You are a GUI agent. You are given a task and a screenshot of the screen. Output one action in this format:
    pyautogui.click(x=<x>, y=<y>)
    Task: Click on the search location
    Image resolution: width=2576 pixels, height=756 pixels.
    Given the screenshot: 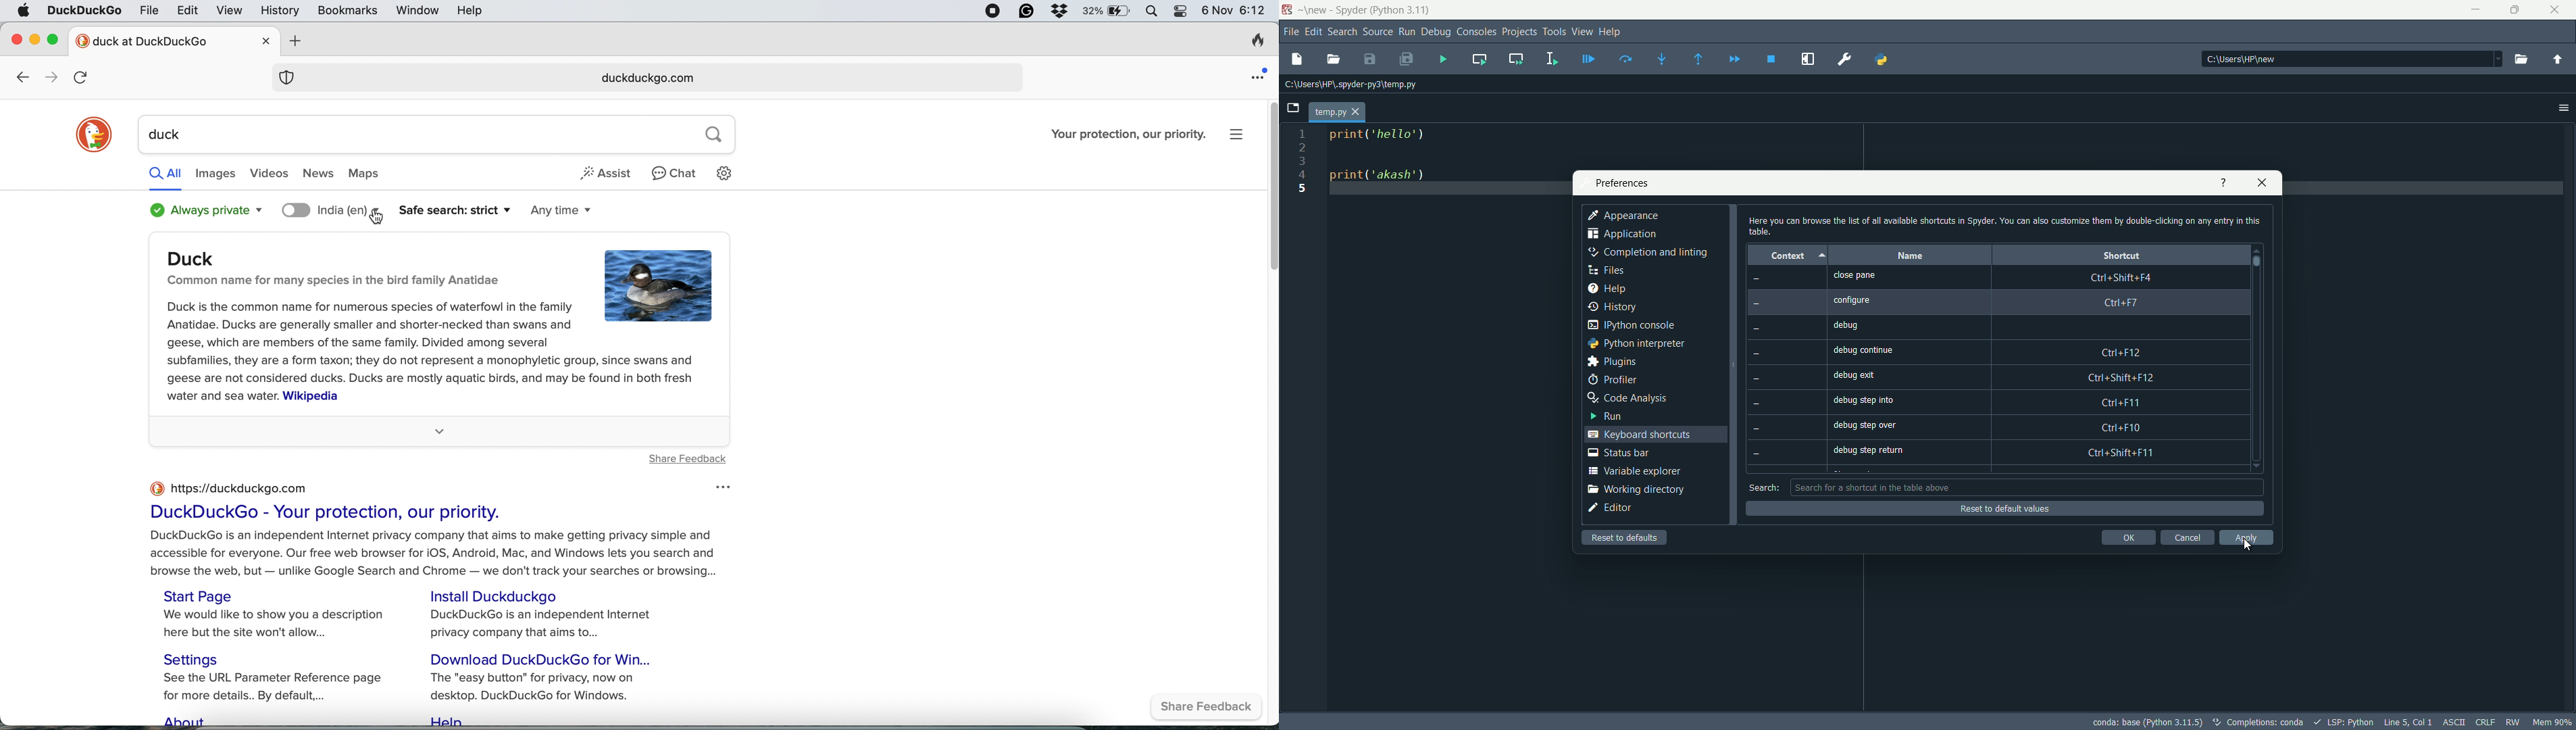 What is the action you would take?
    pyautogui.click(x=347, y=210)
    